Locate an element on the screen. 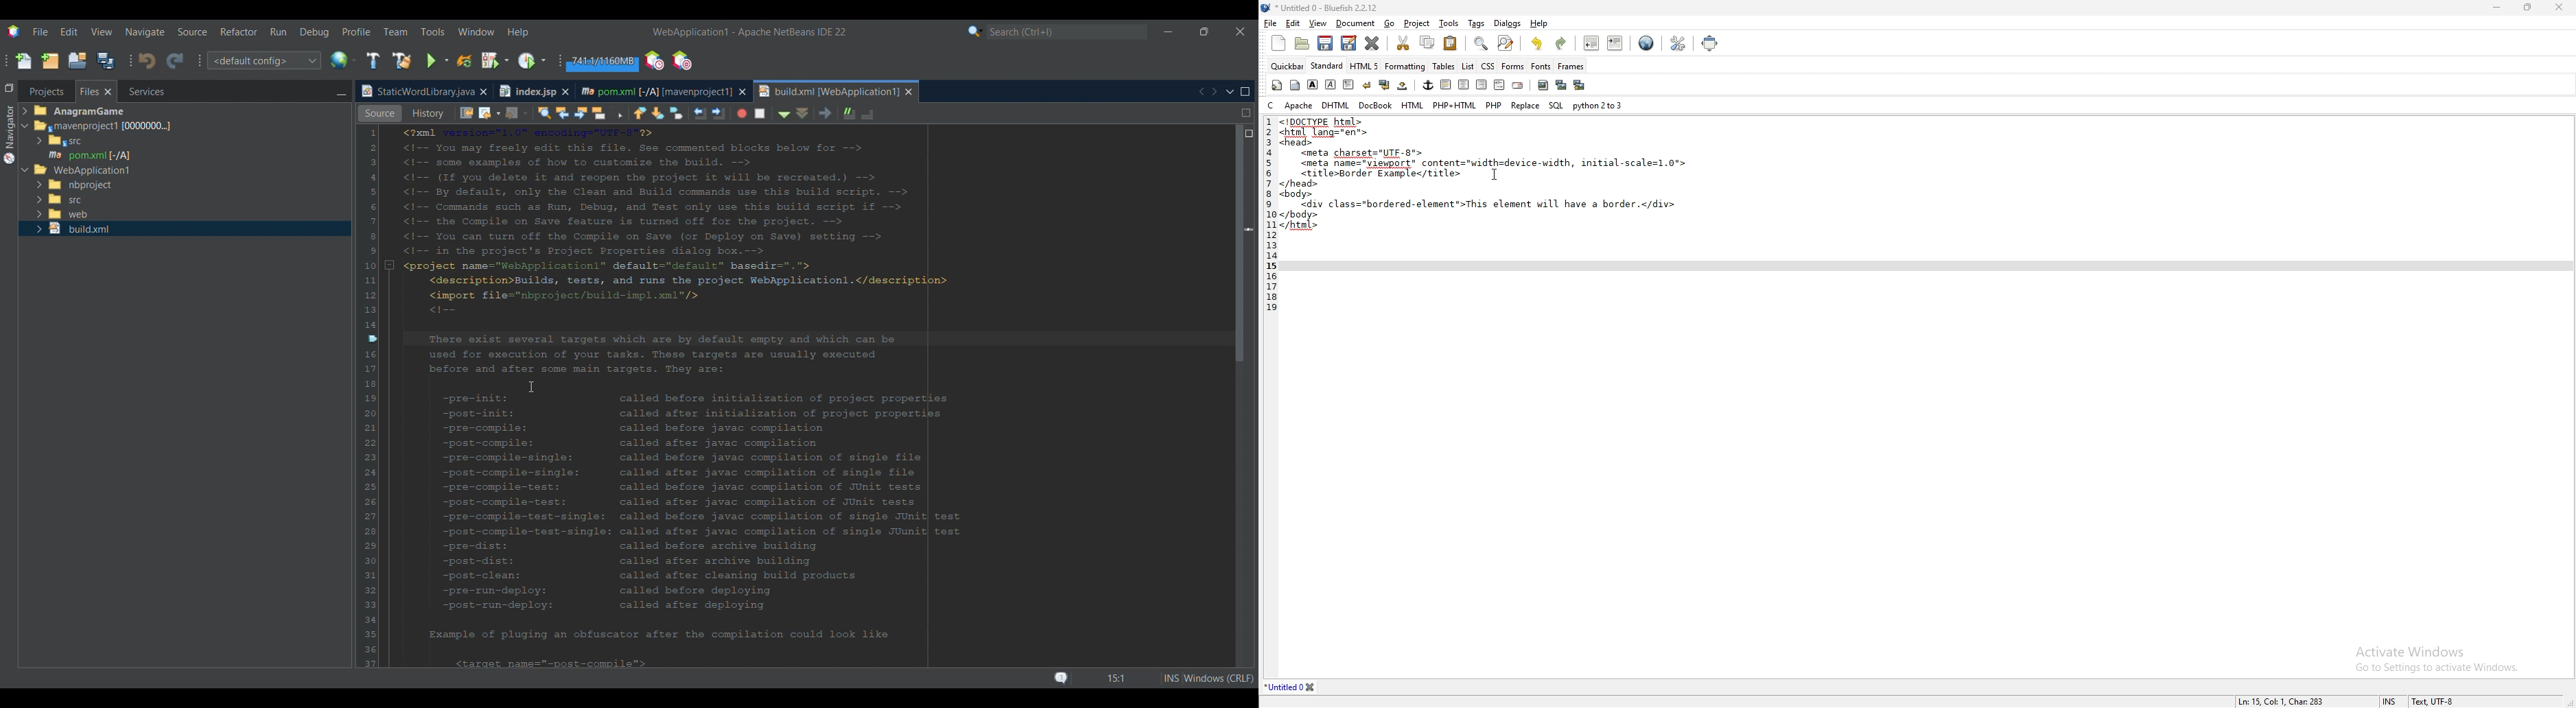  open is located at coordinates (1304, 45).